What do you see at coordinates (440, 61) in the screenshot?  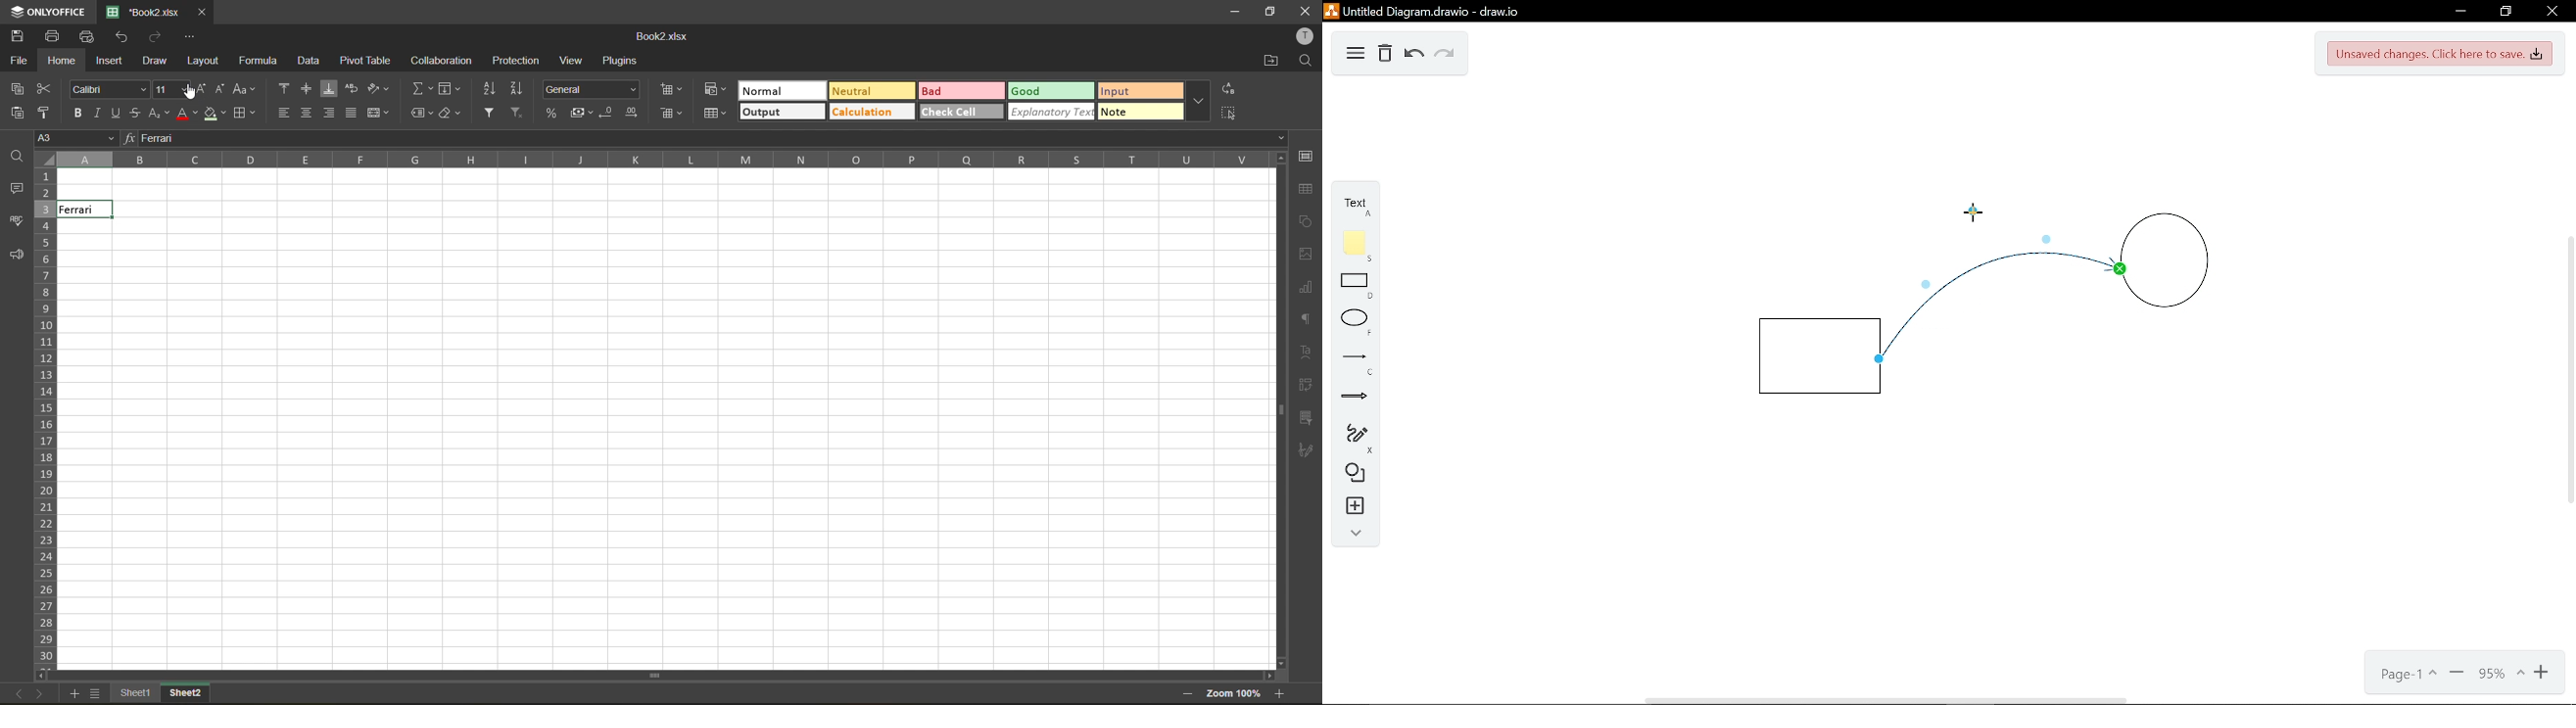 I see `collaboration` at bounding box center [440, 61].